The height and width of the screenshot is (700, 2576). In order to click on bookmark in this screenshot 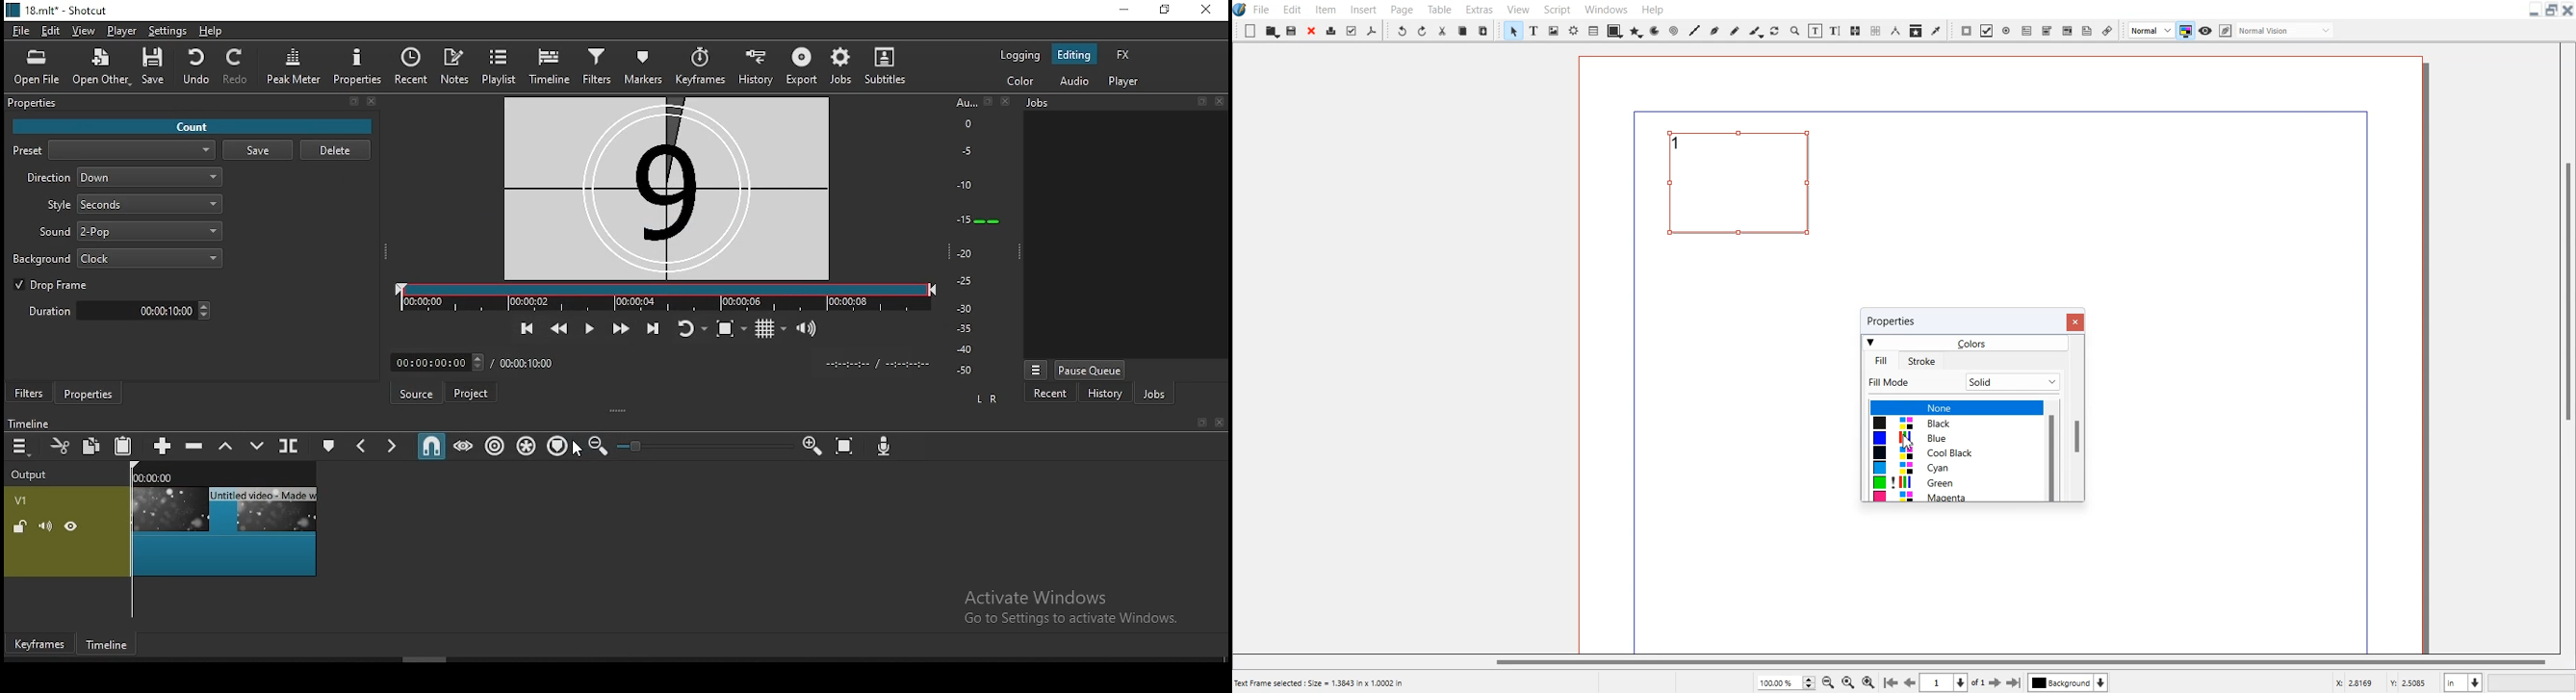, I will do `click(1200, 423)`.